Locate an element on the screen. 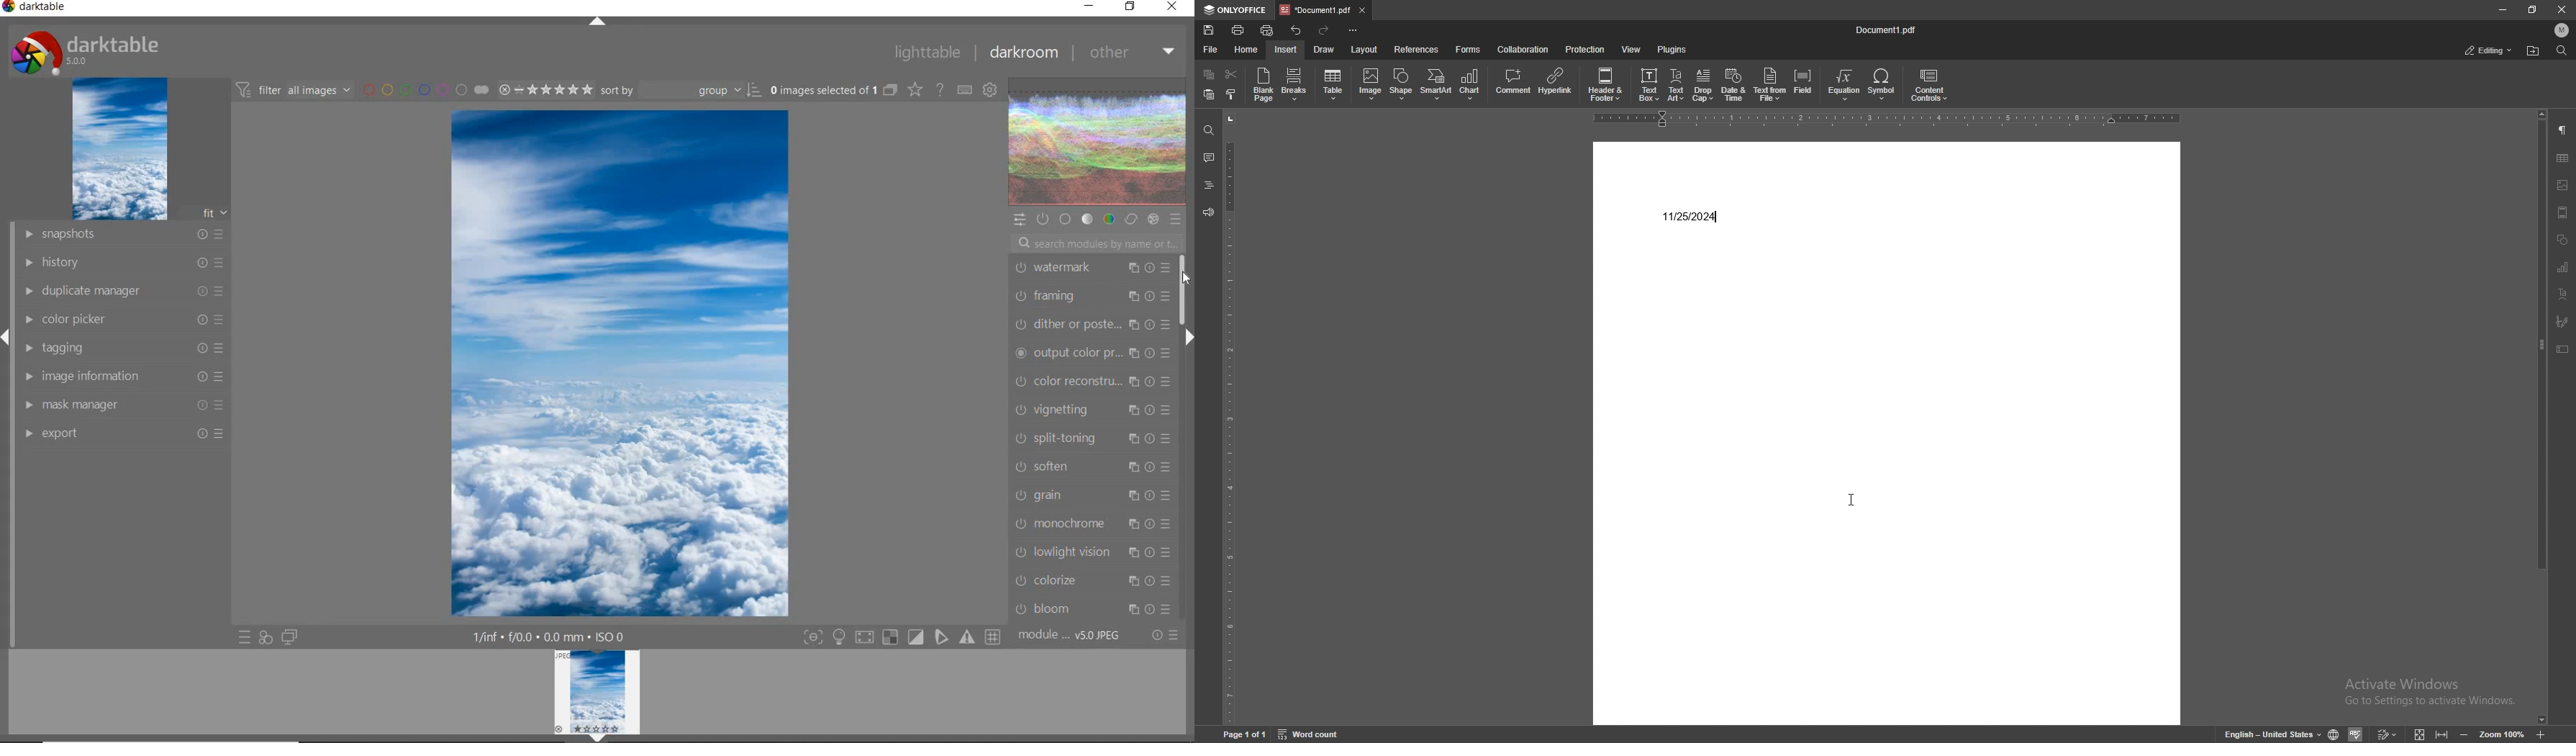  SOFTEN is located at coordinates (1091, 467).